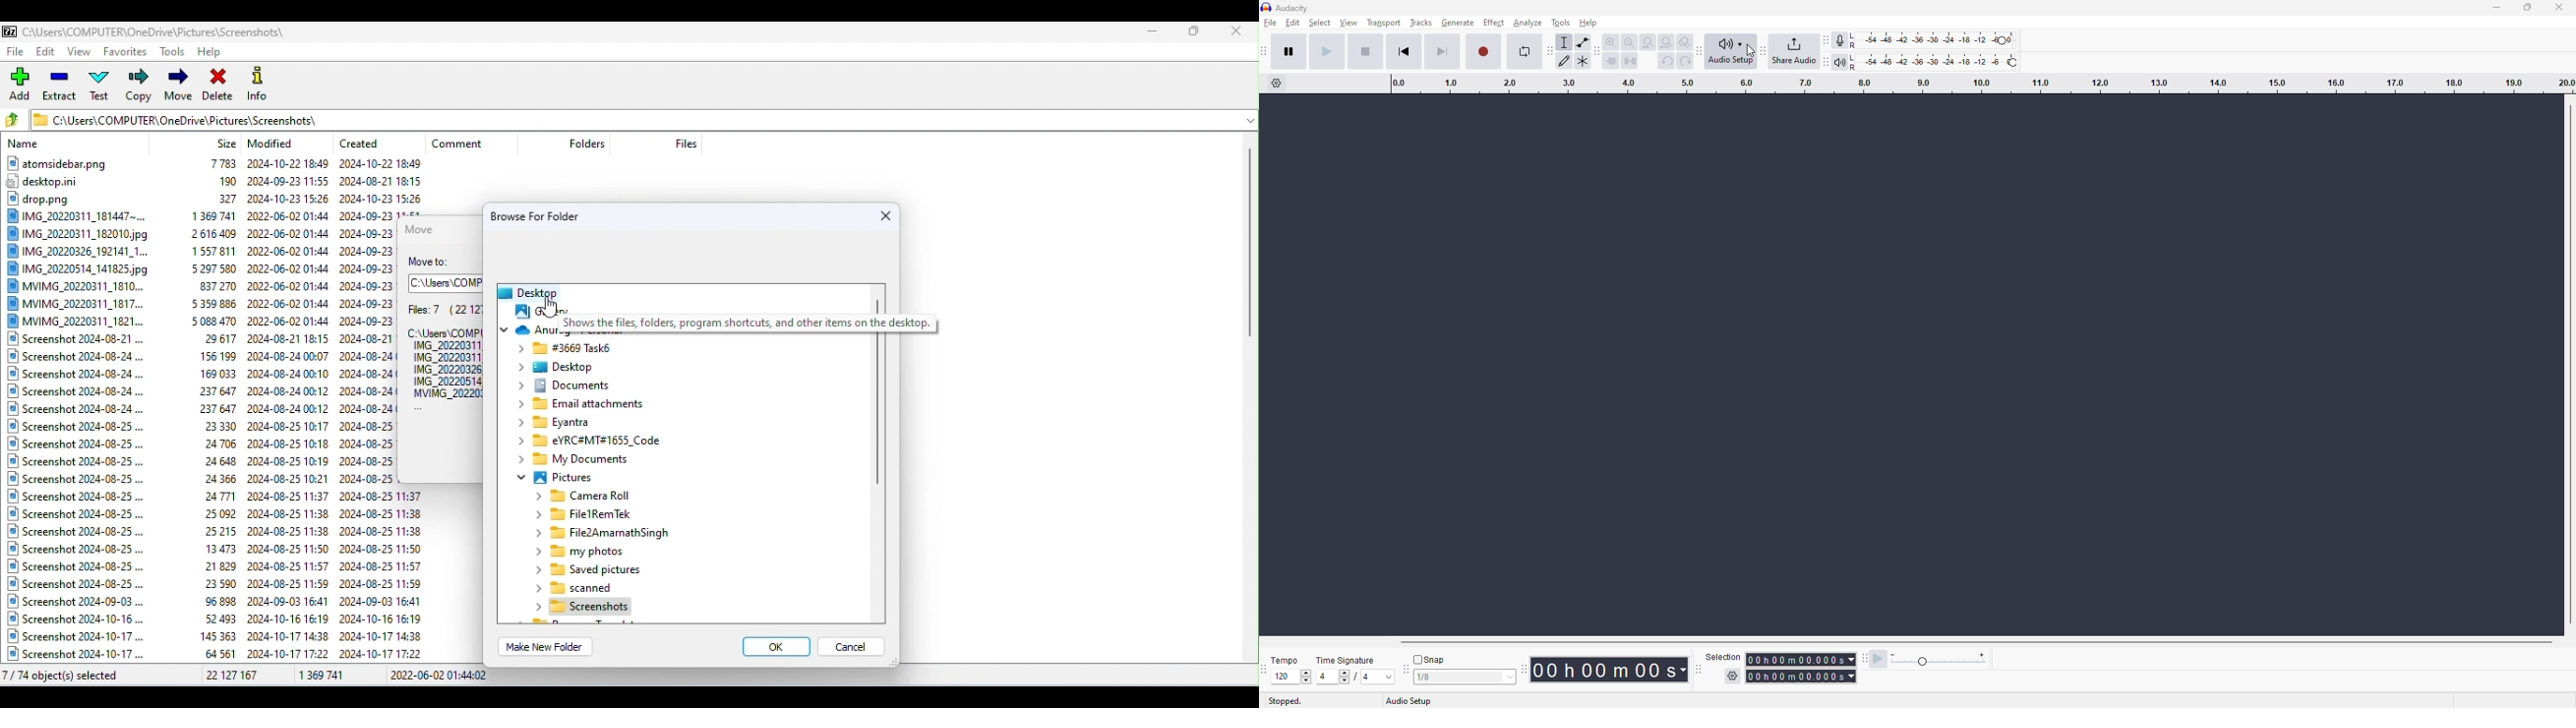  I want to click on timeline options, so click(1275, 84).